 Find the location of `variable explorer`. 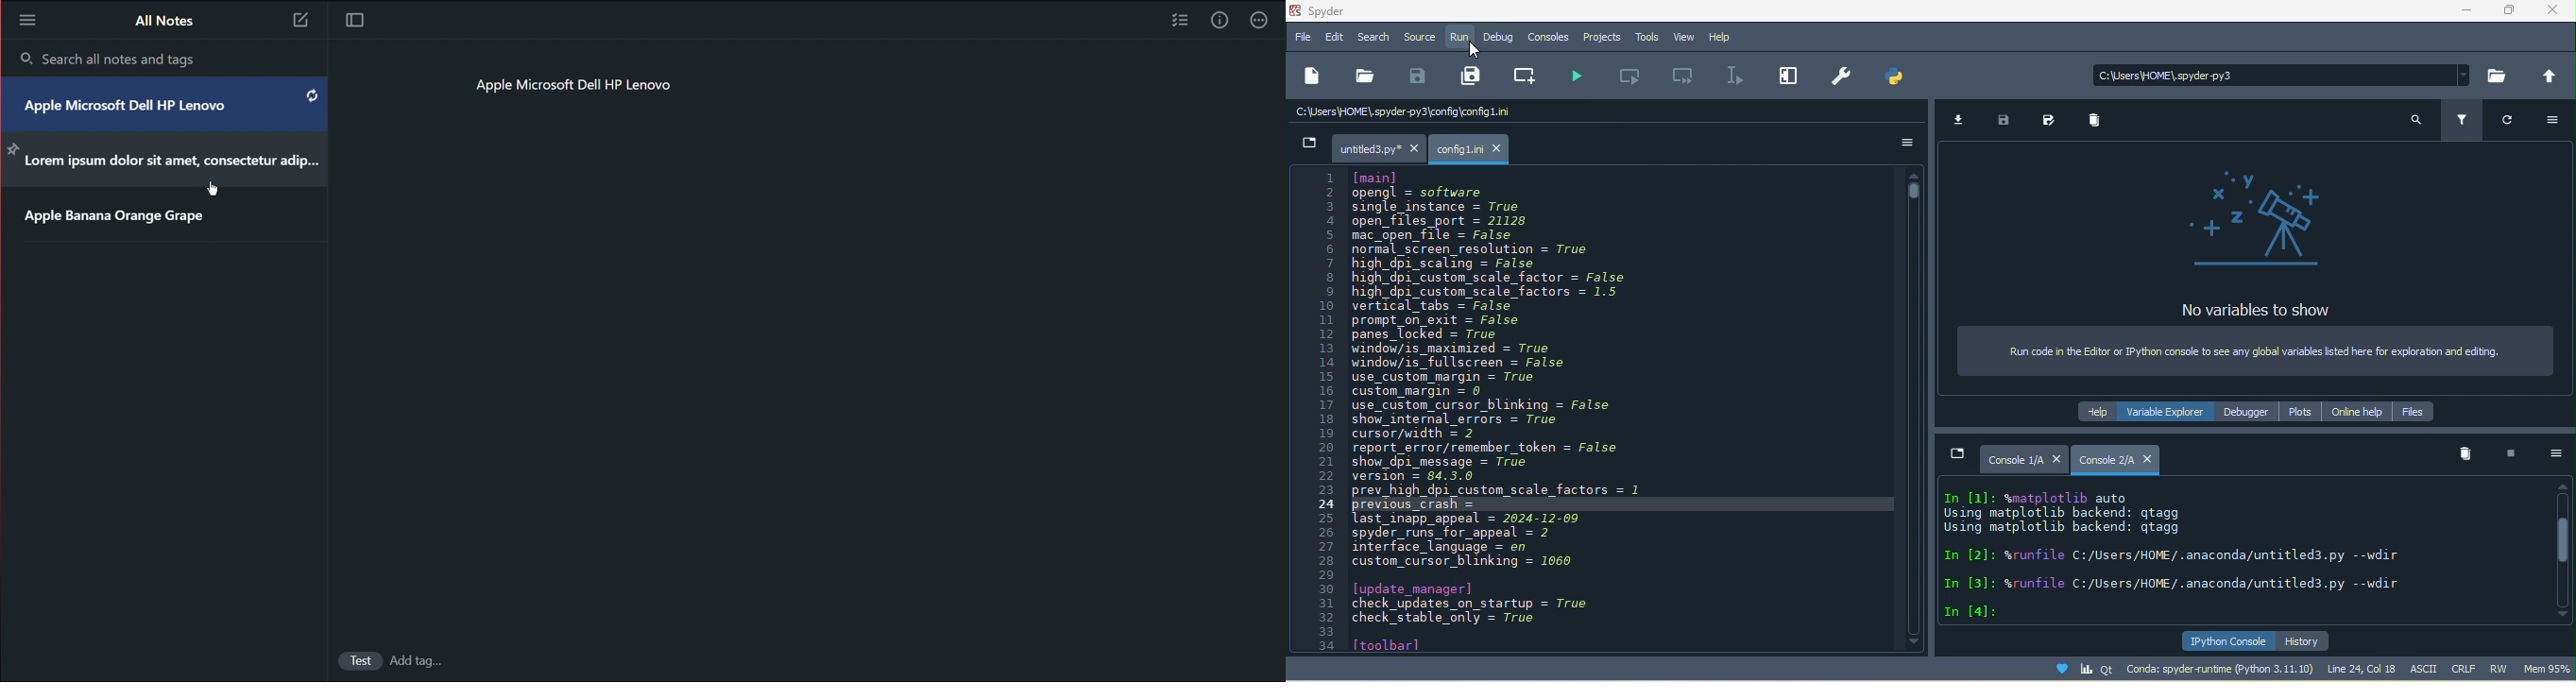

variable explorer is located at coordinates (2168, 411).